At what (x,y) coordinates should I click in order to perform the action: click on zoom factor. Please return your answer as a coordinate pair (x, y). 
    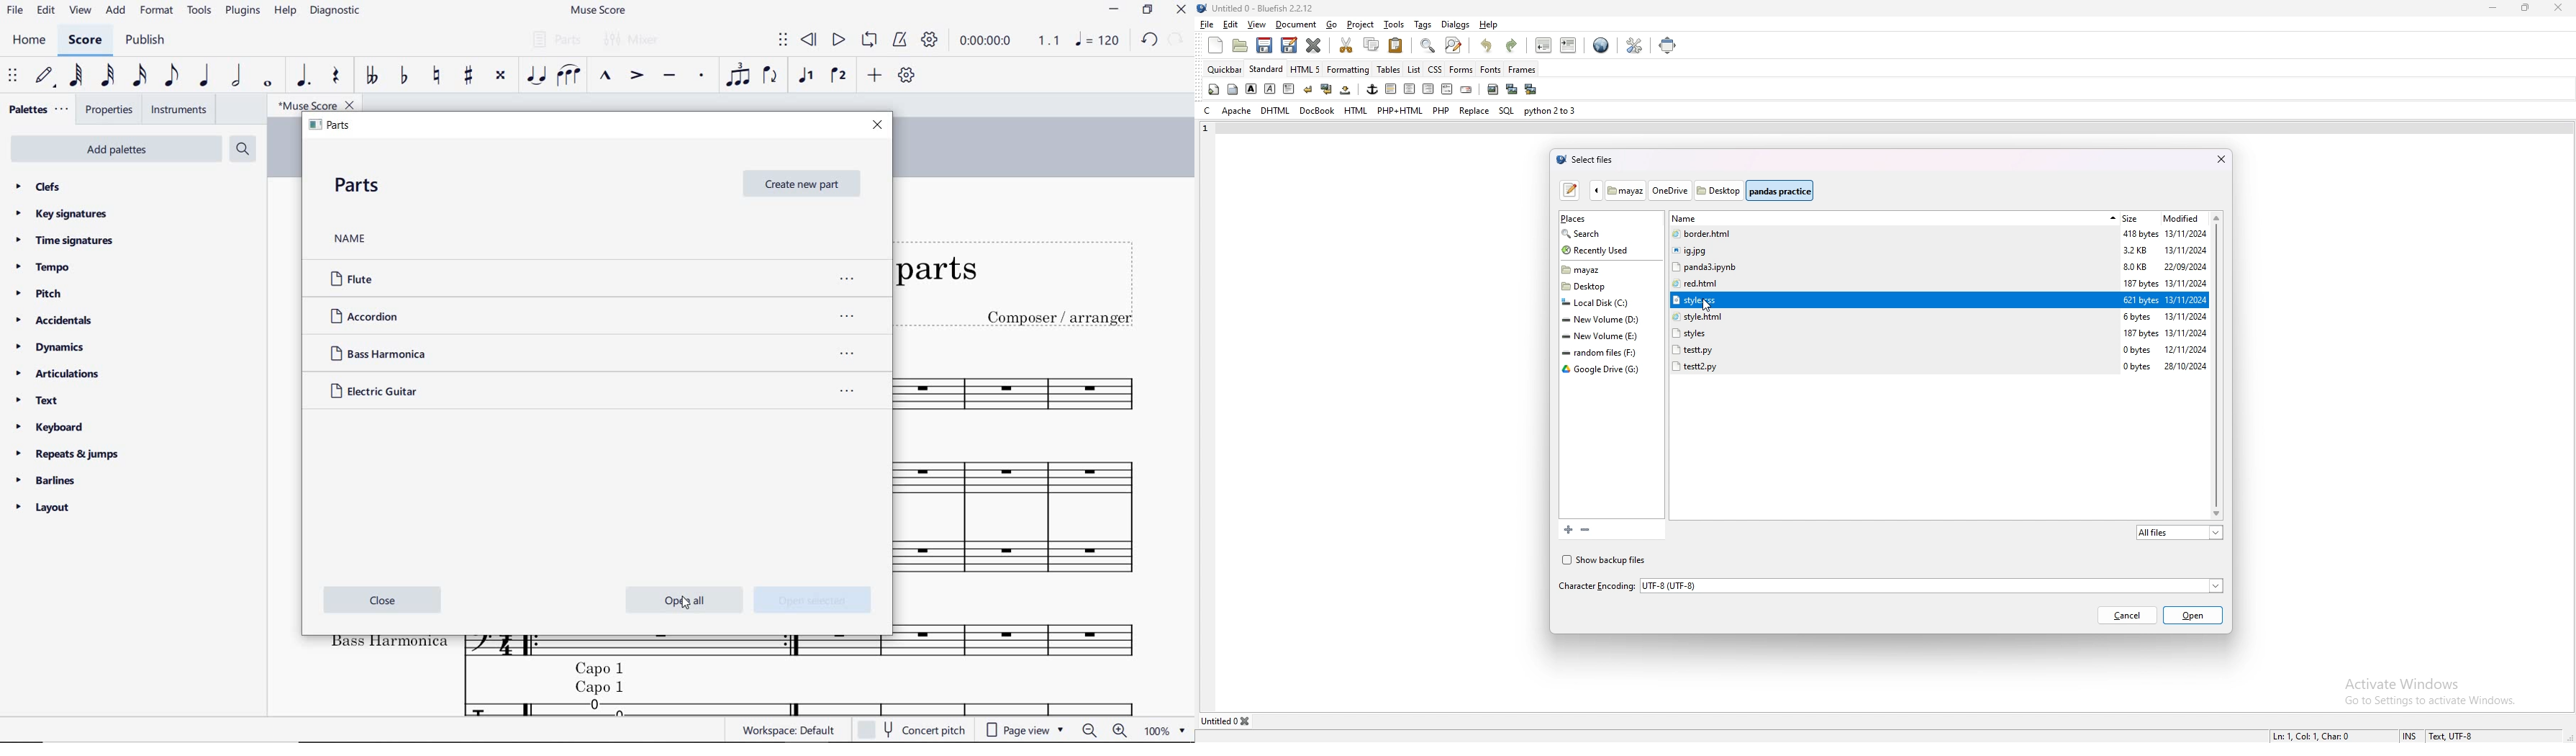
    Looking at the image, I should click on (1164, 731).